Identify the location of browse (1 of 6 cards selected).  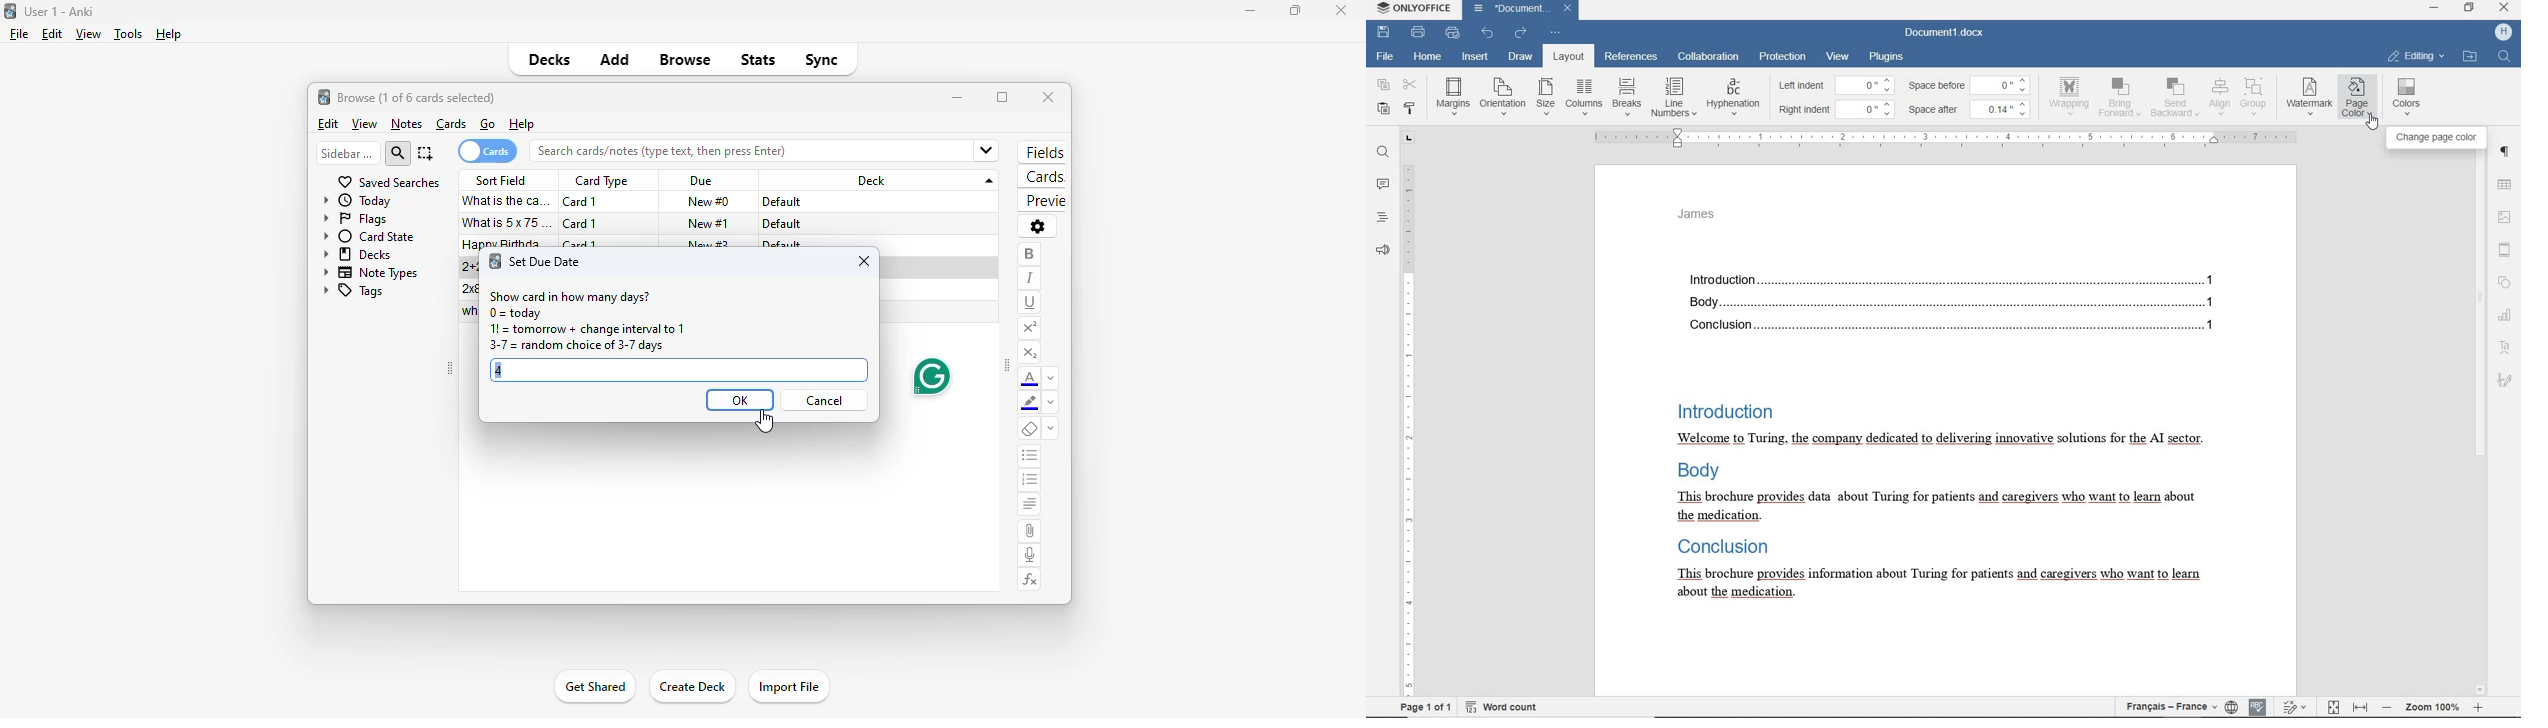
(417, 97).